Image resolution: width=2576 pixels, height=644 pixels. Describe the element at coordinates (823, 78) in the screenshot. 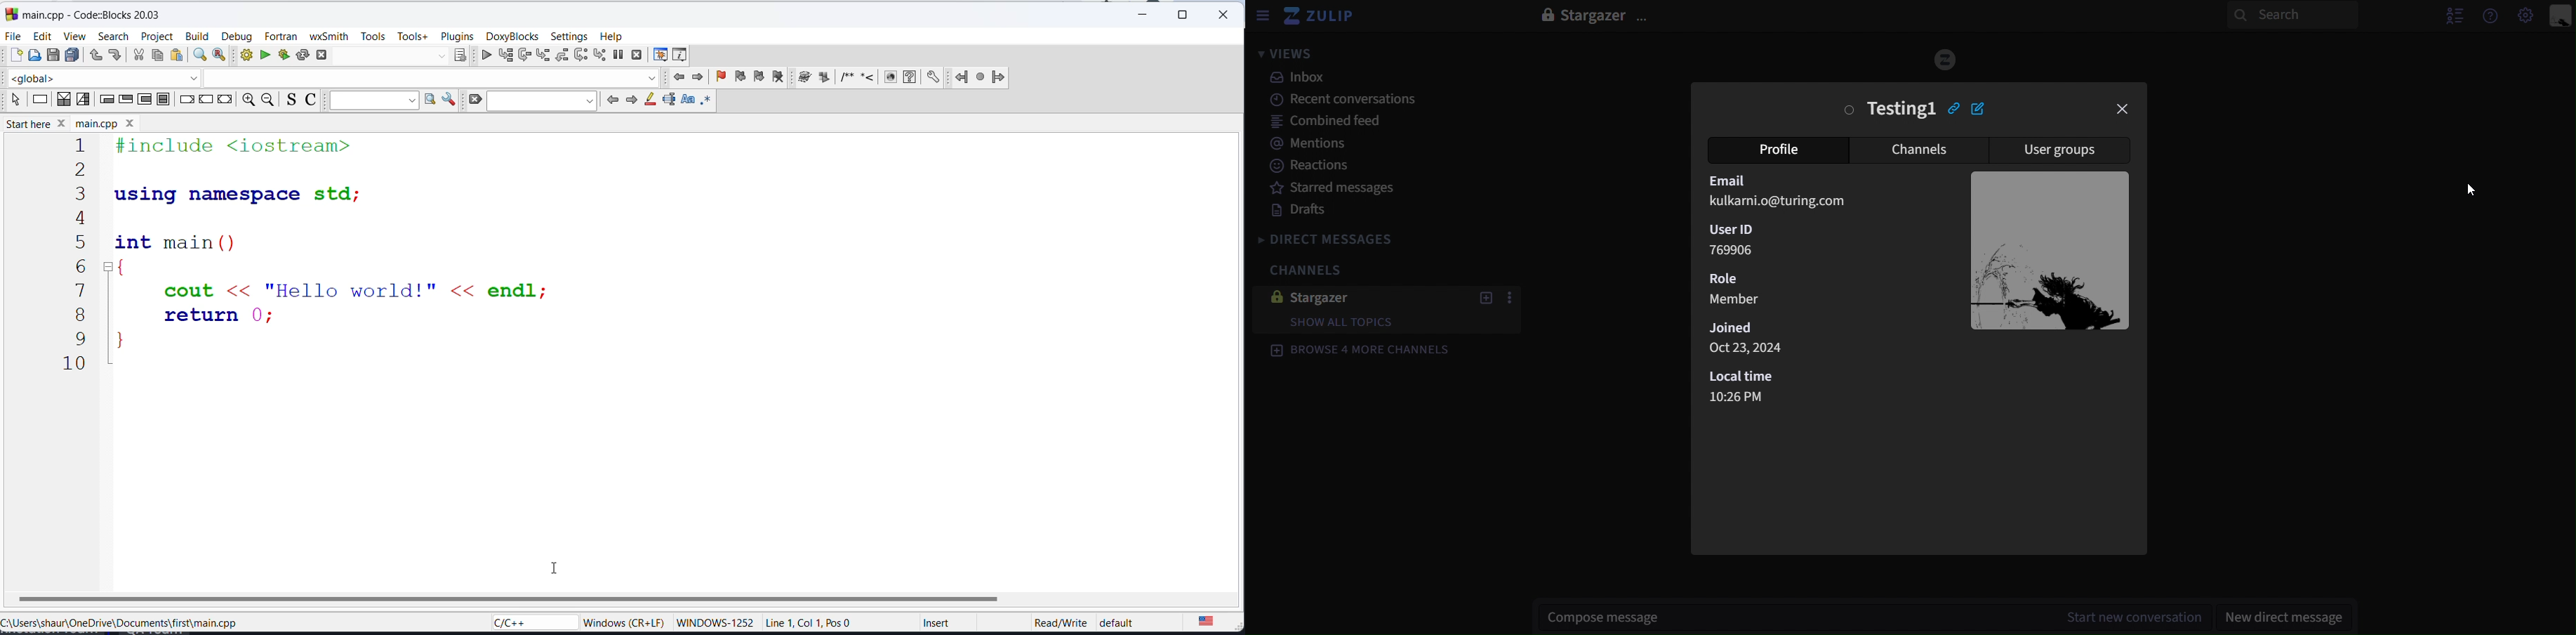

I see `icon` at that location.